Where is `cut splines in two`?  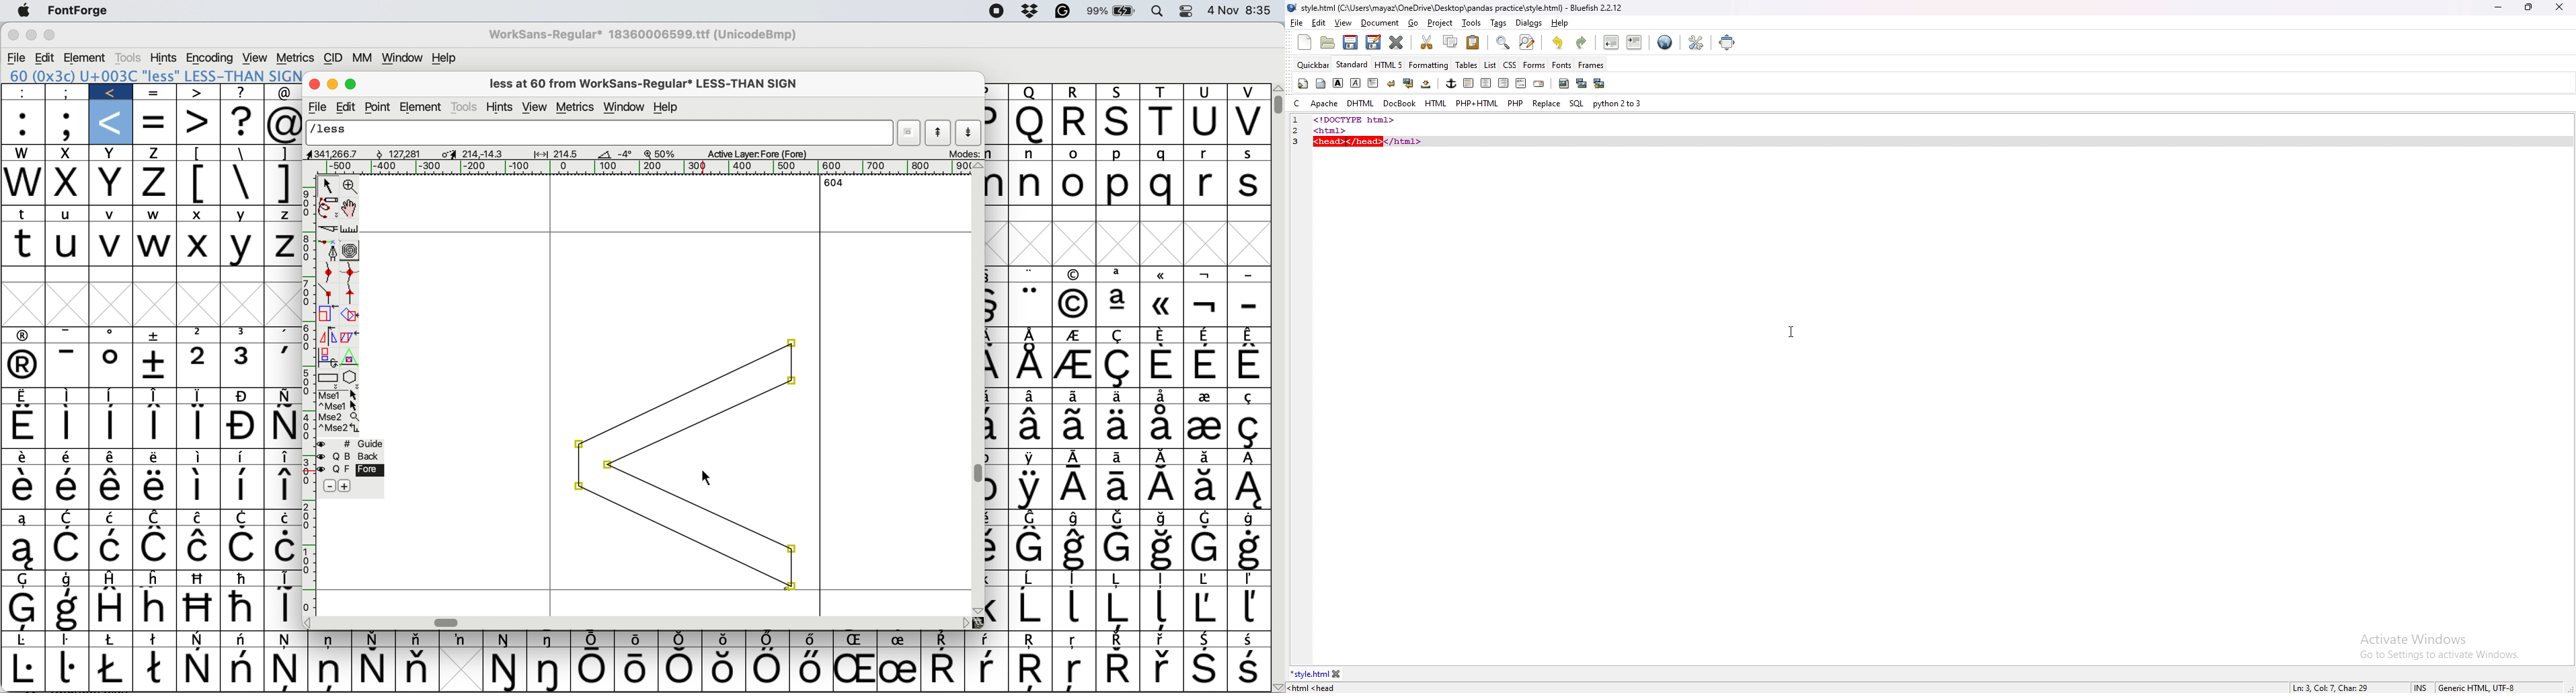
cut splines in two is located at coordinates (328, 230).